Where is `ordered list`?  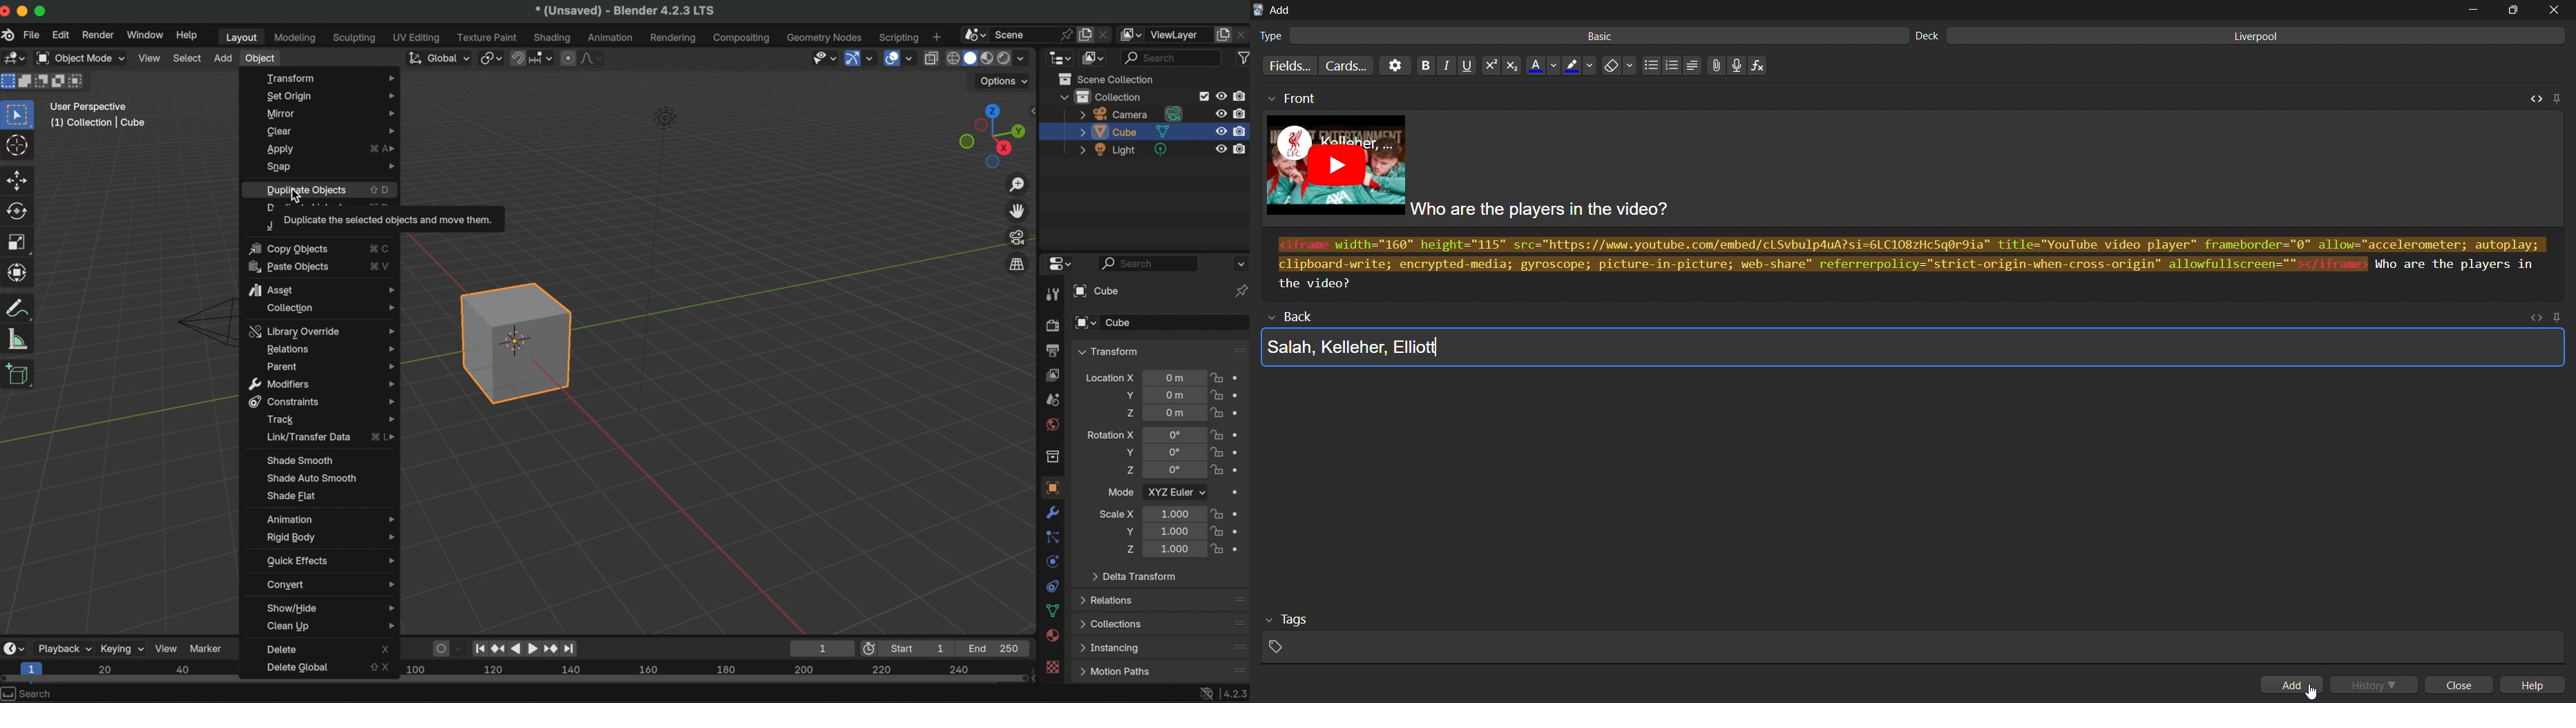 ordered list is located at coordinates (1672, 66).